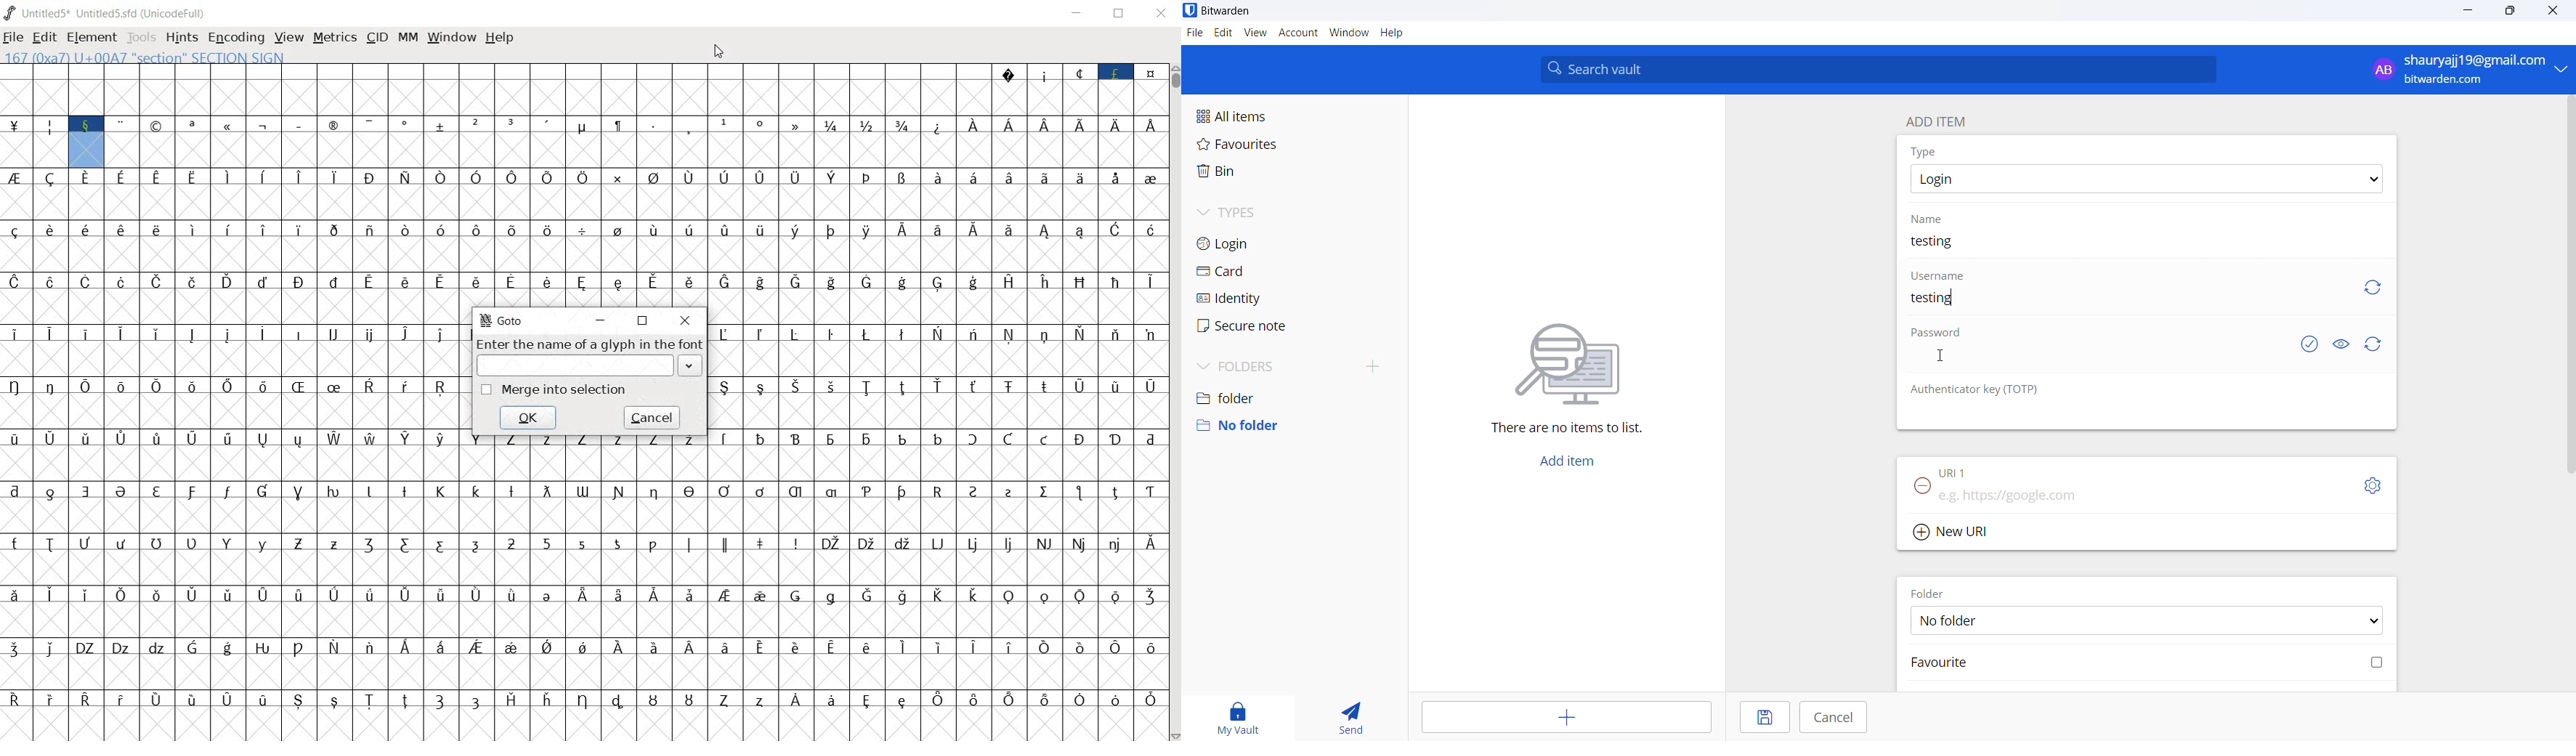  I want to click on window, so click(1349, 33).